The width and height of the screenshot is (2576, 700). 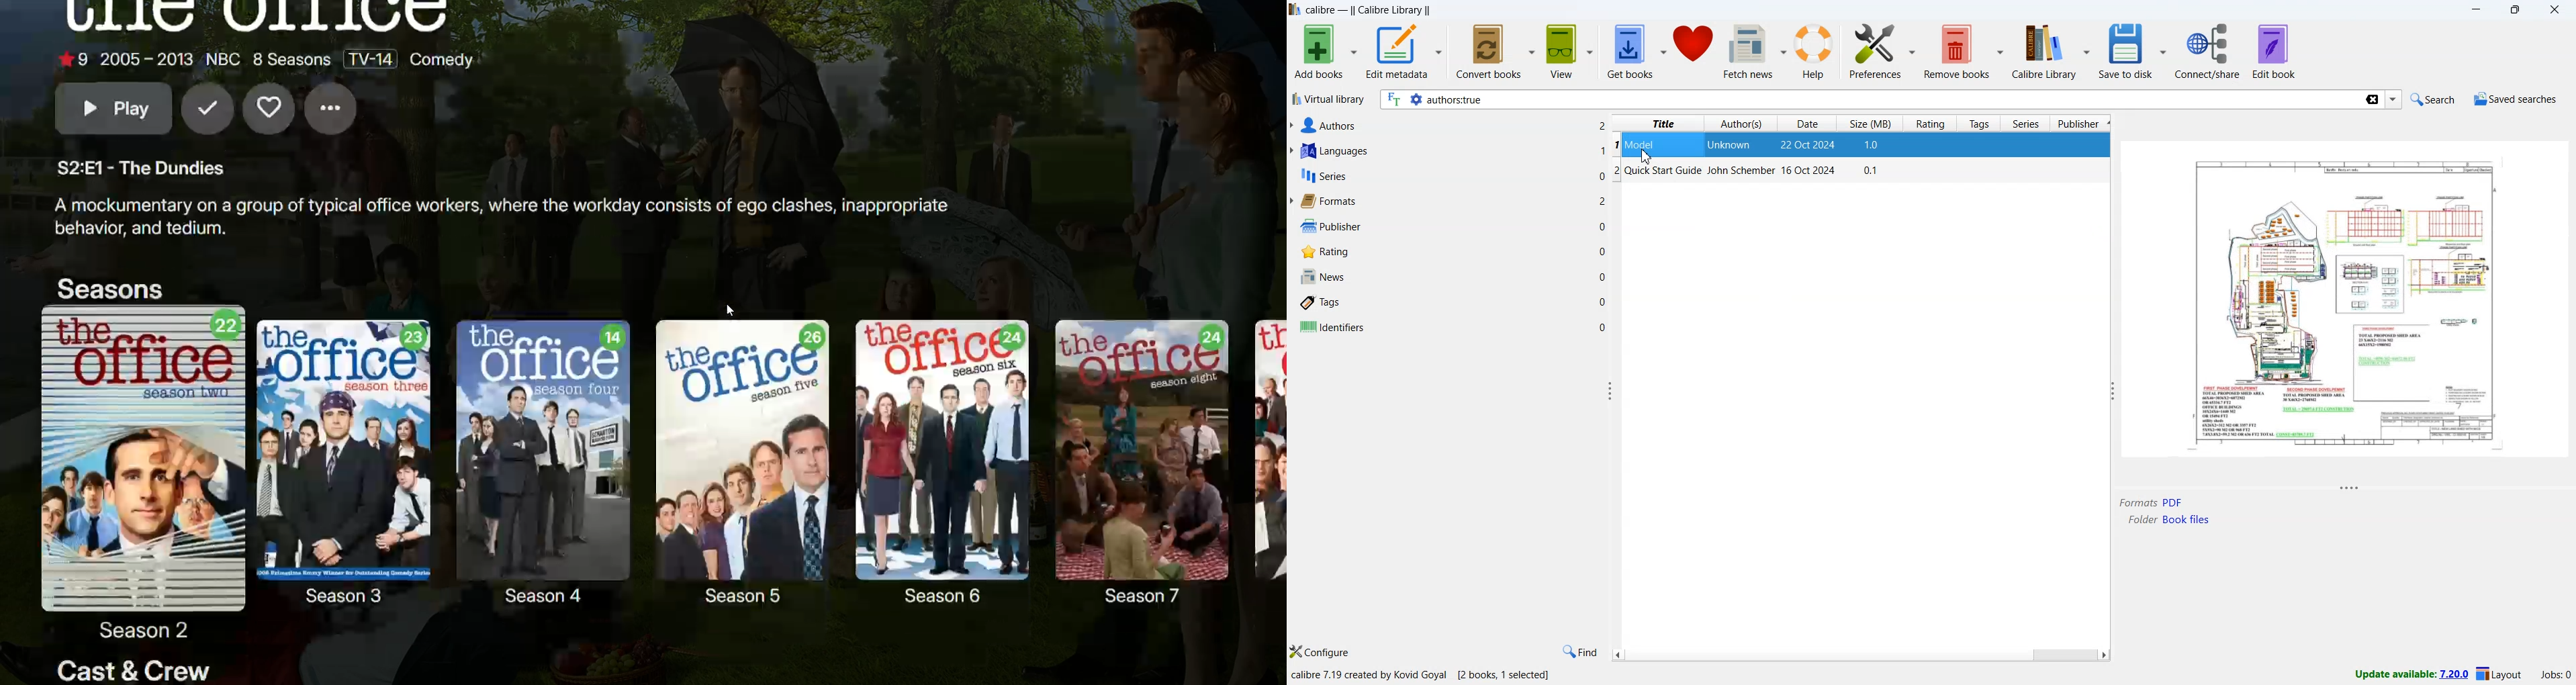 I want to click on 0, so click(x=1603, y=326).